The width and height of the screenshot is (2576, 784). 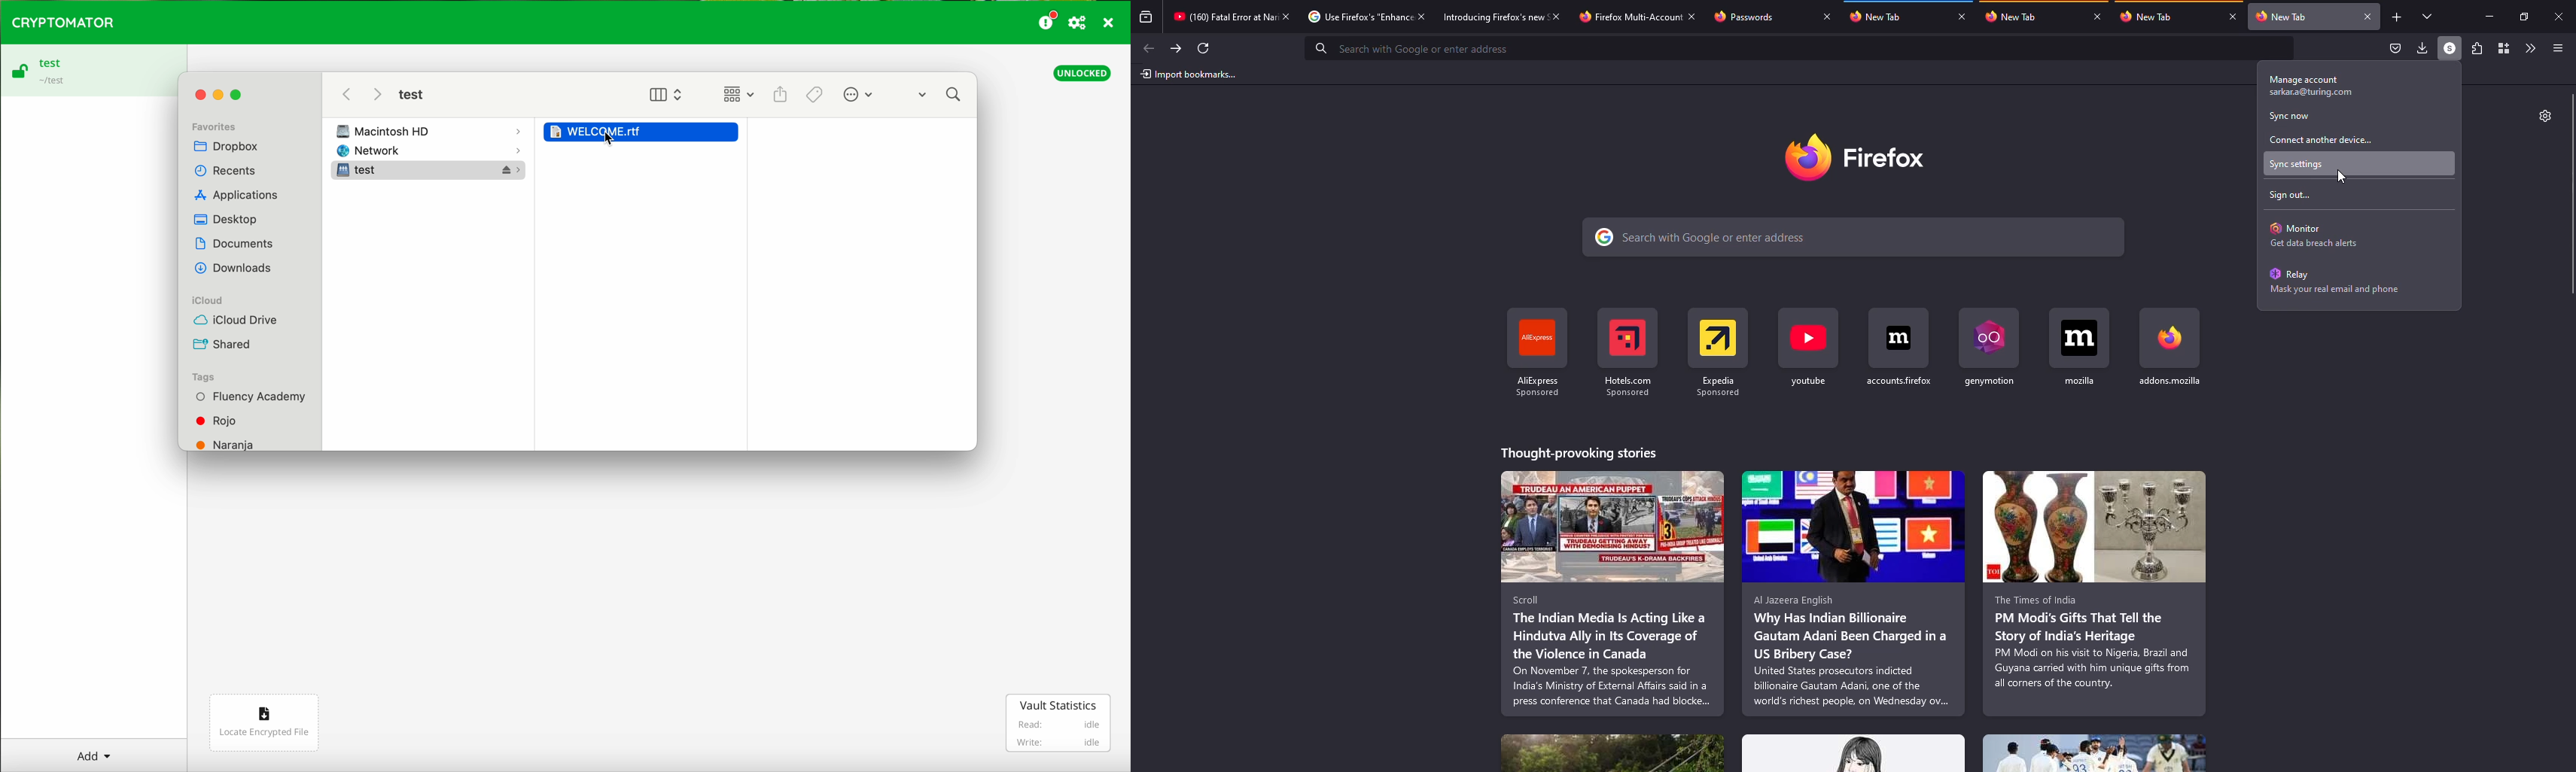 What do you see at coordinates (942, 96) in the screenshot?
I see `Search` at bounding box center [942, 96].